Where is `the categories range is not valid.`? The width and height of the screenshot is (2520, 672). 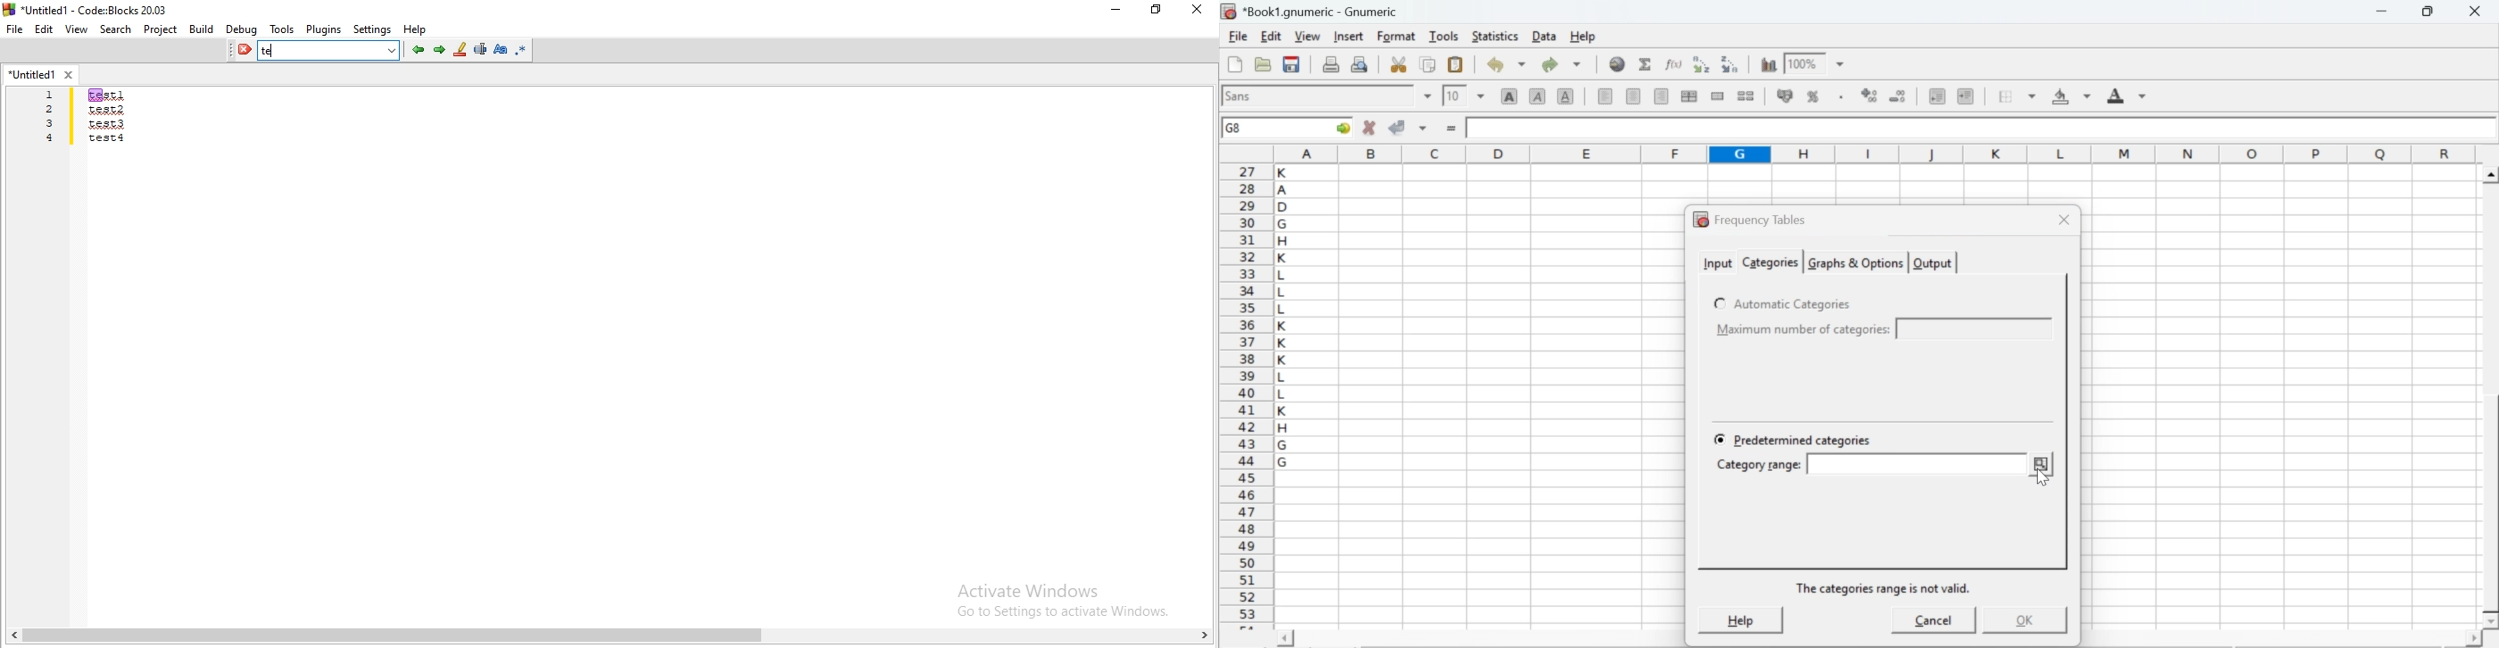
the categories range is not valid. is located at coordinates (1883, 587).